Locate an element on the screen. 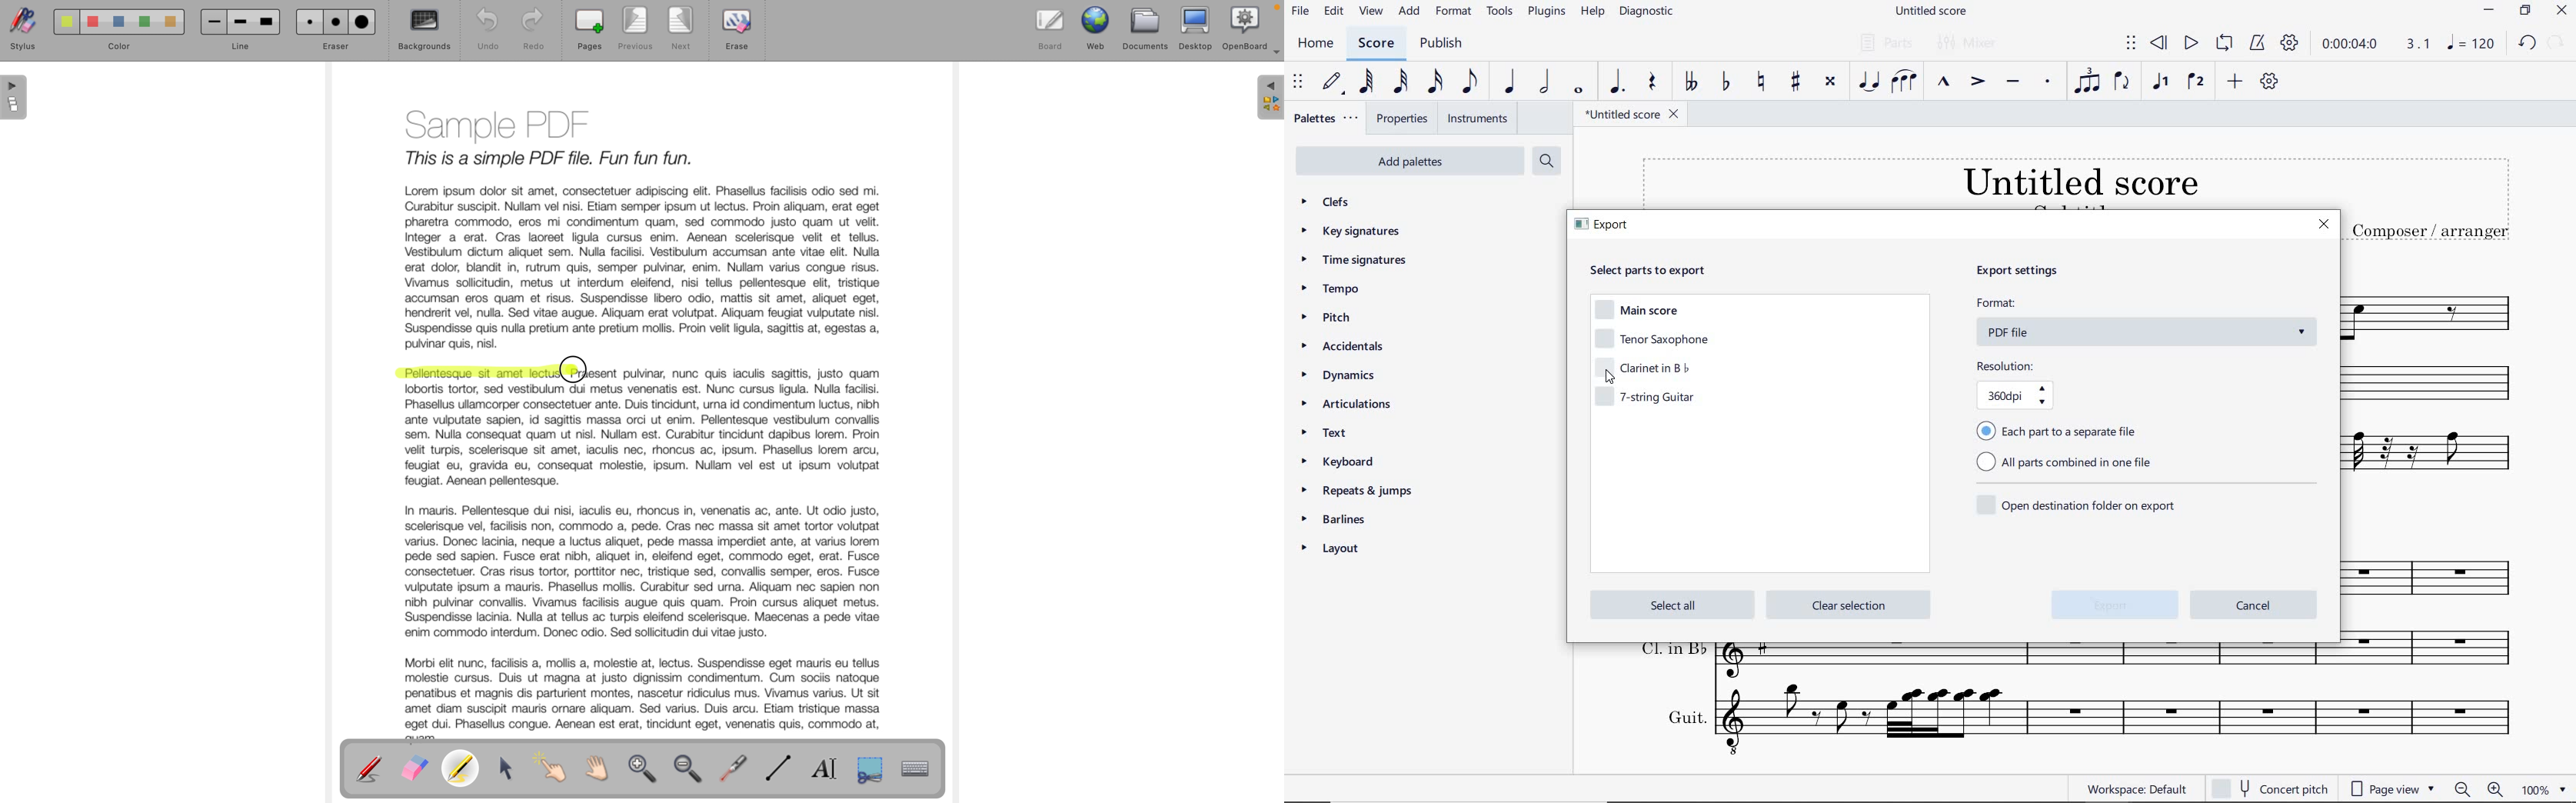 Image resolution: width=2576 pixels, height=812 pixels. DEFAULT (STEP TIME) is located at coordinates (1331, 82).